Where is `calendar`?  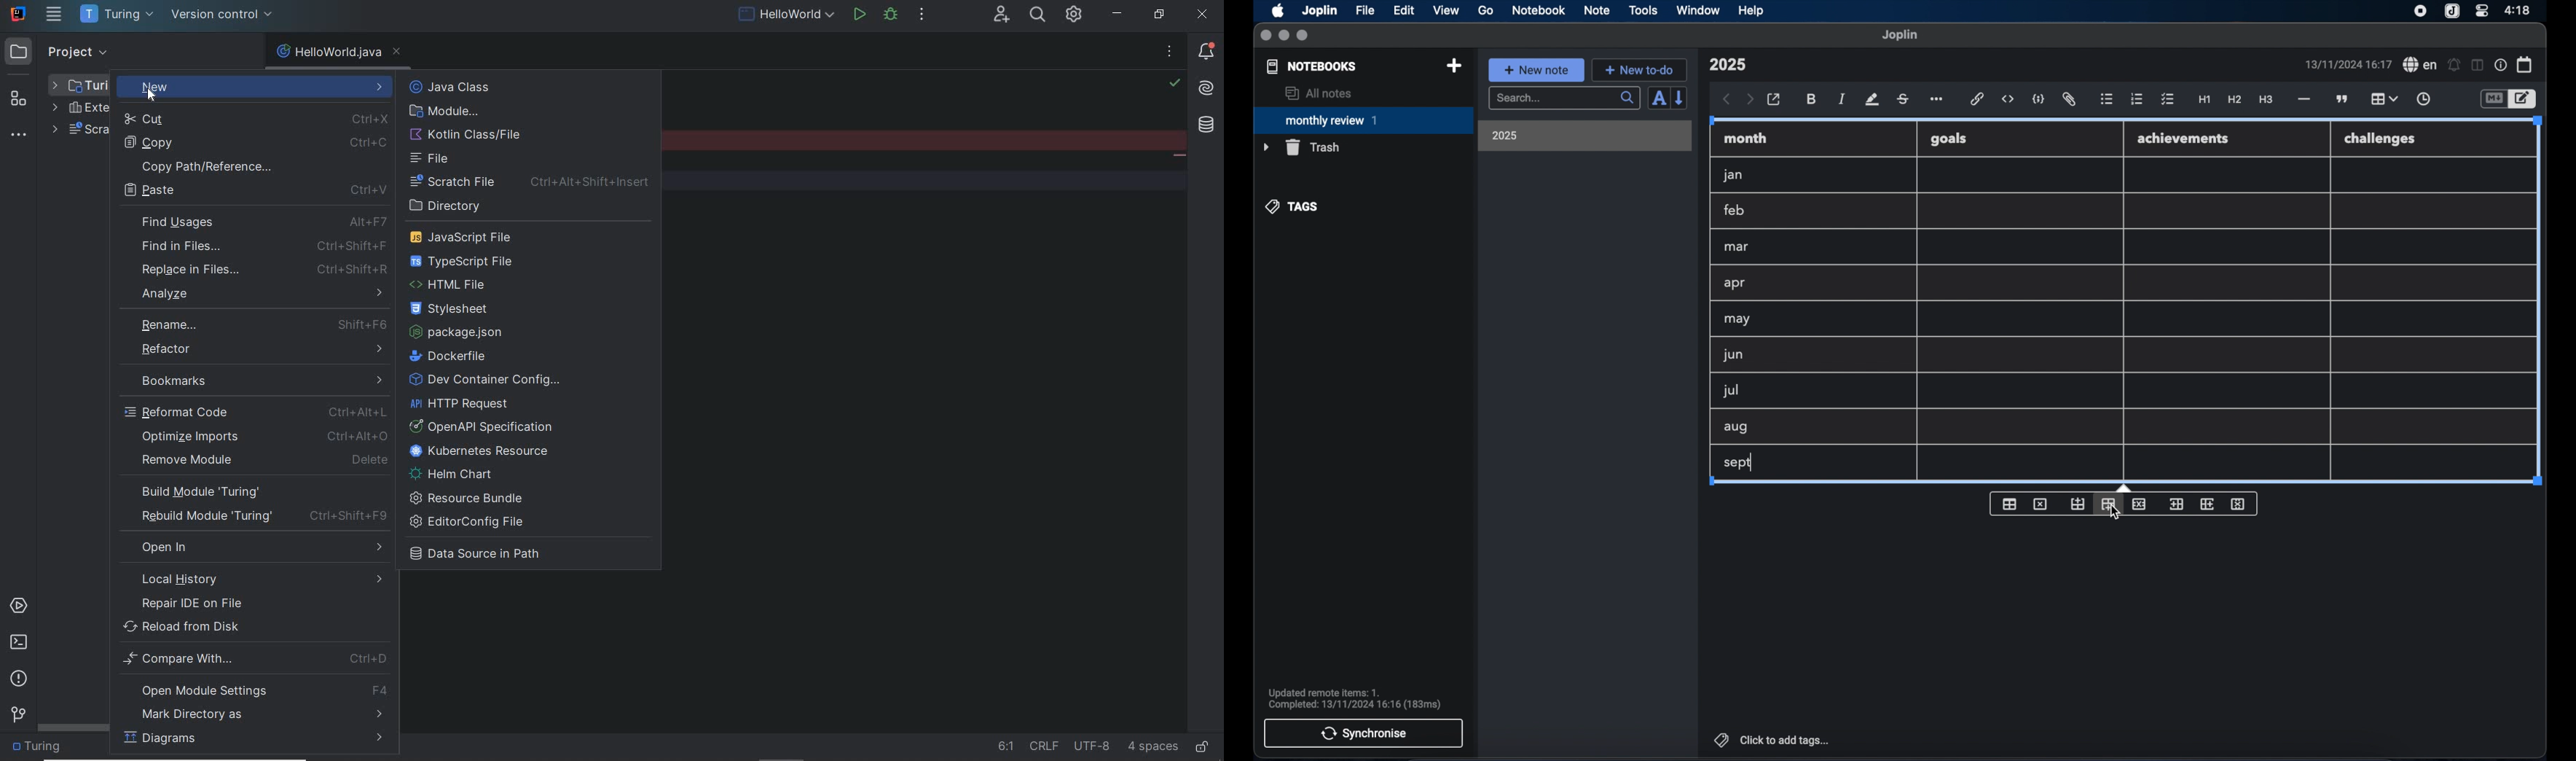 calendar is located at coordinates (2525, 64).